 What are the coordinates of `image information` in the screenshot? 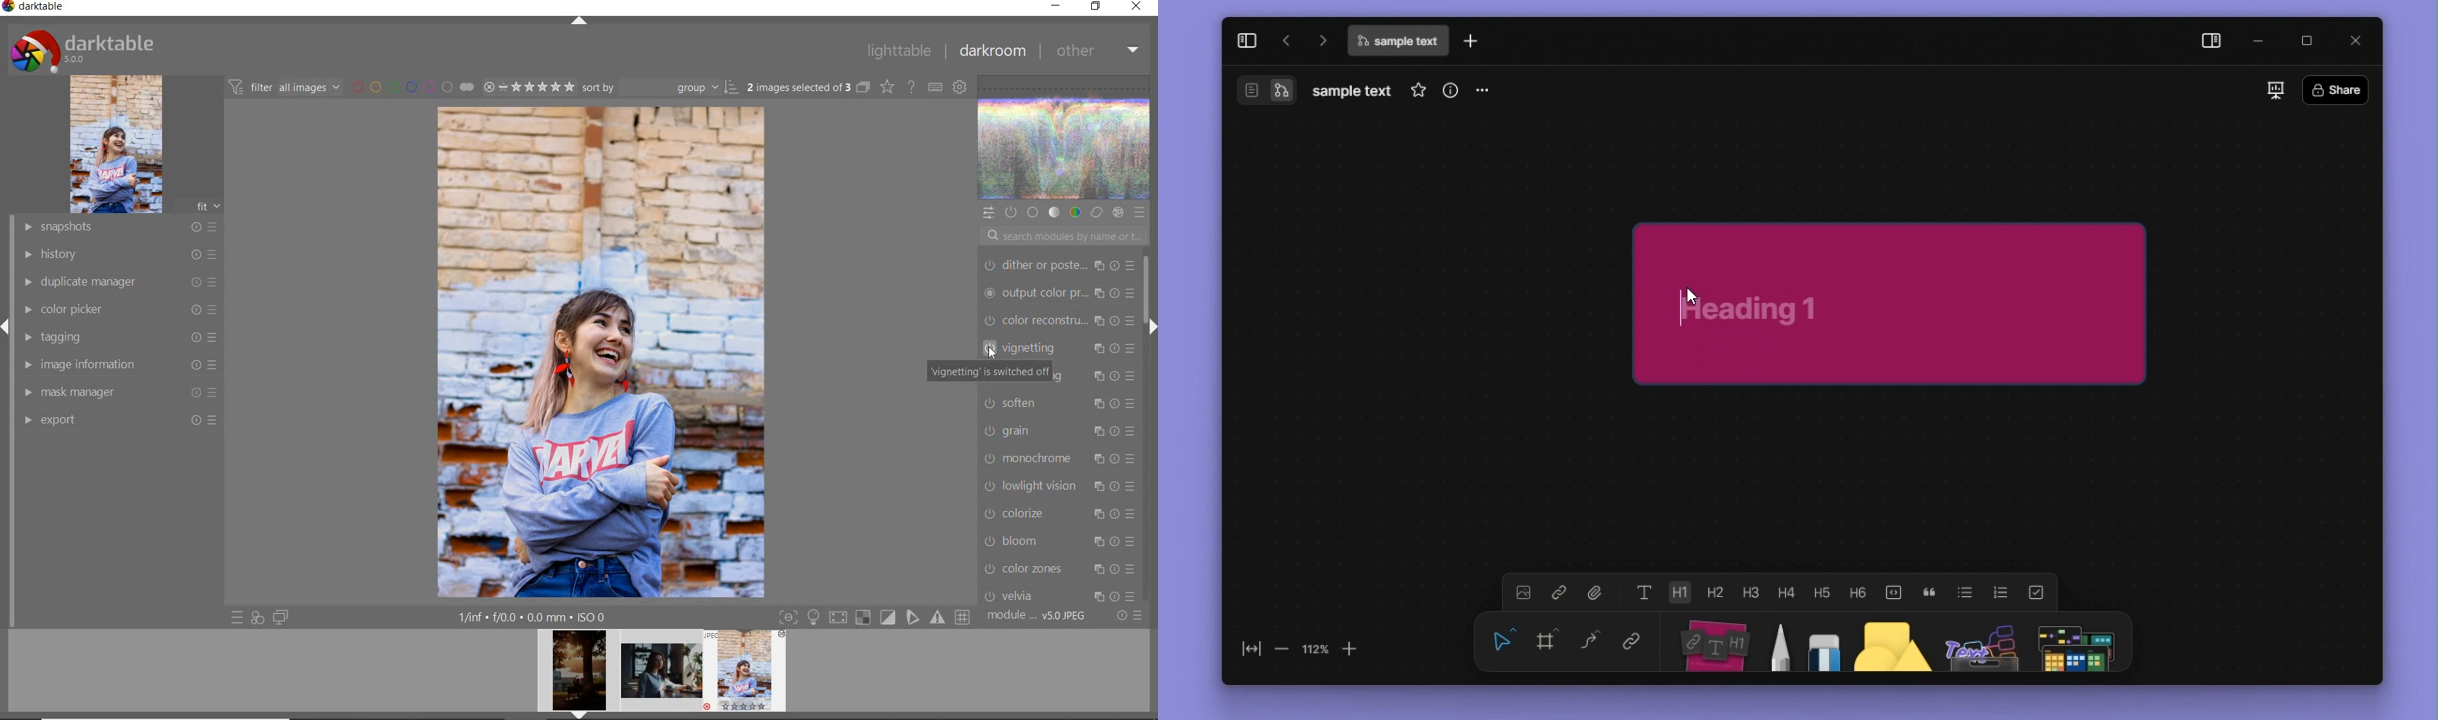 It's located at (119, 363).